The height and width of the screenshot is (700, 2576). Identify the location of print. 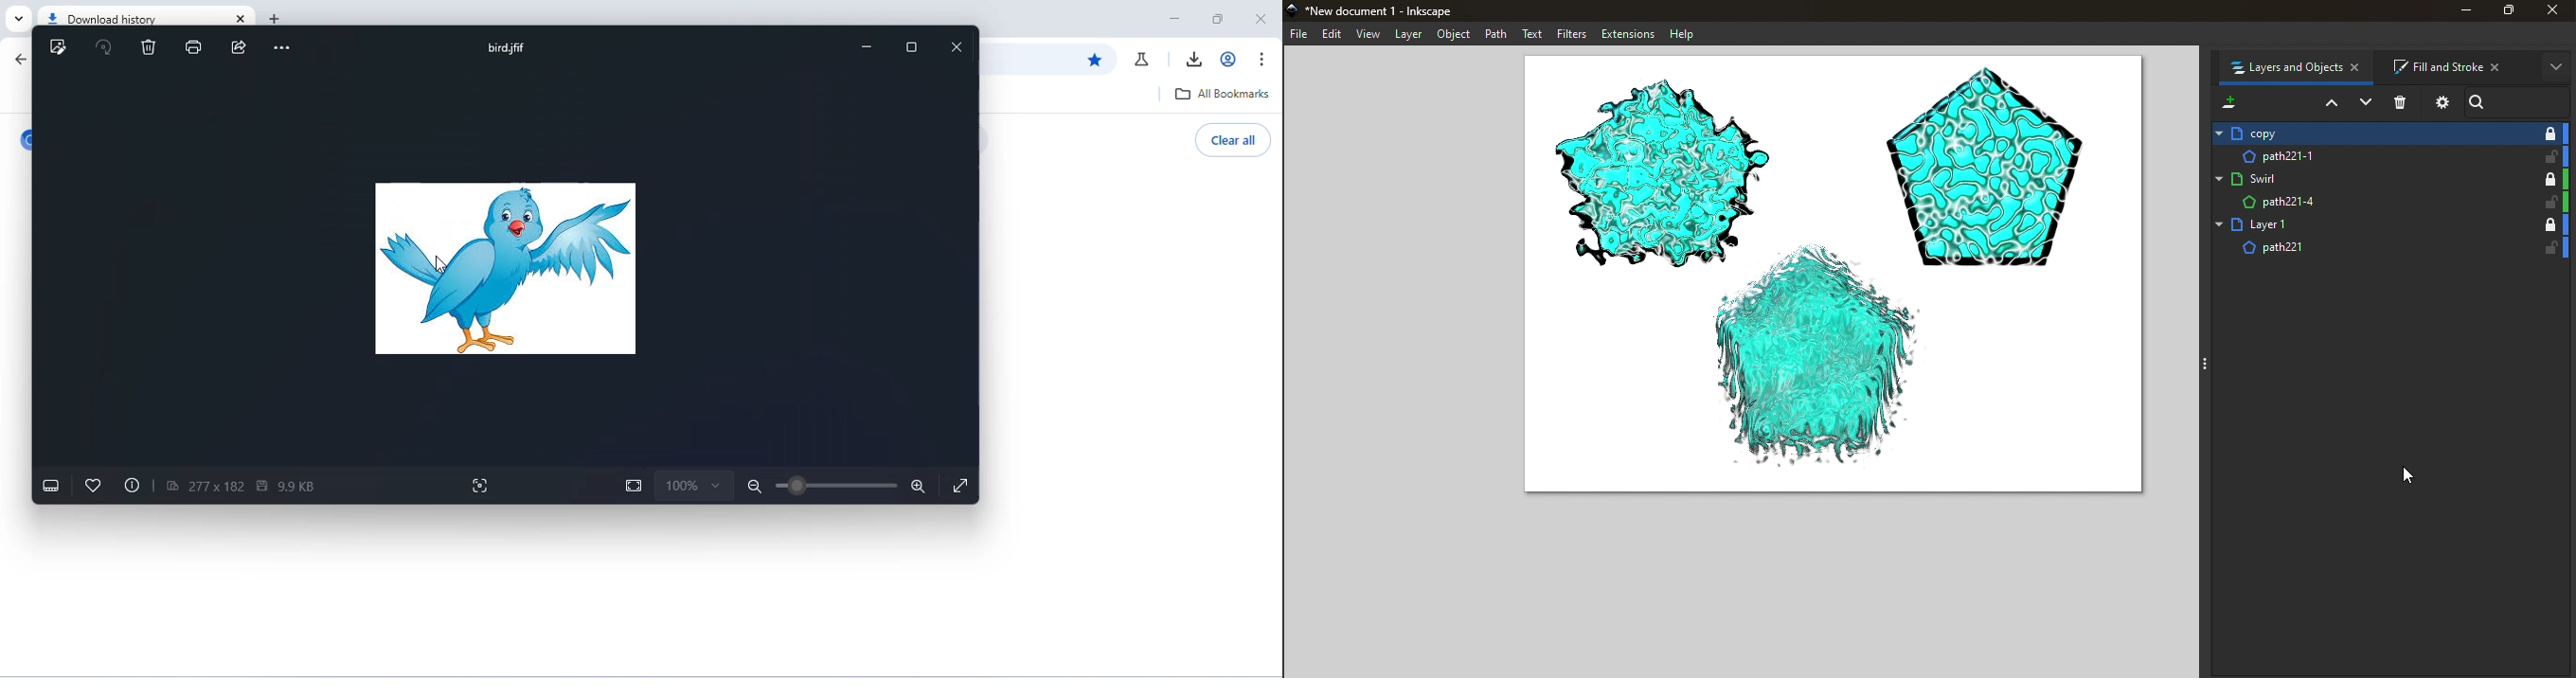
(194, 48).